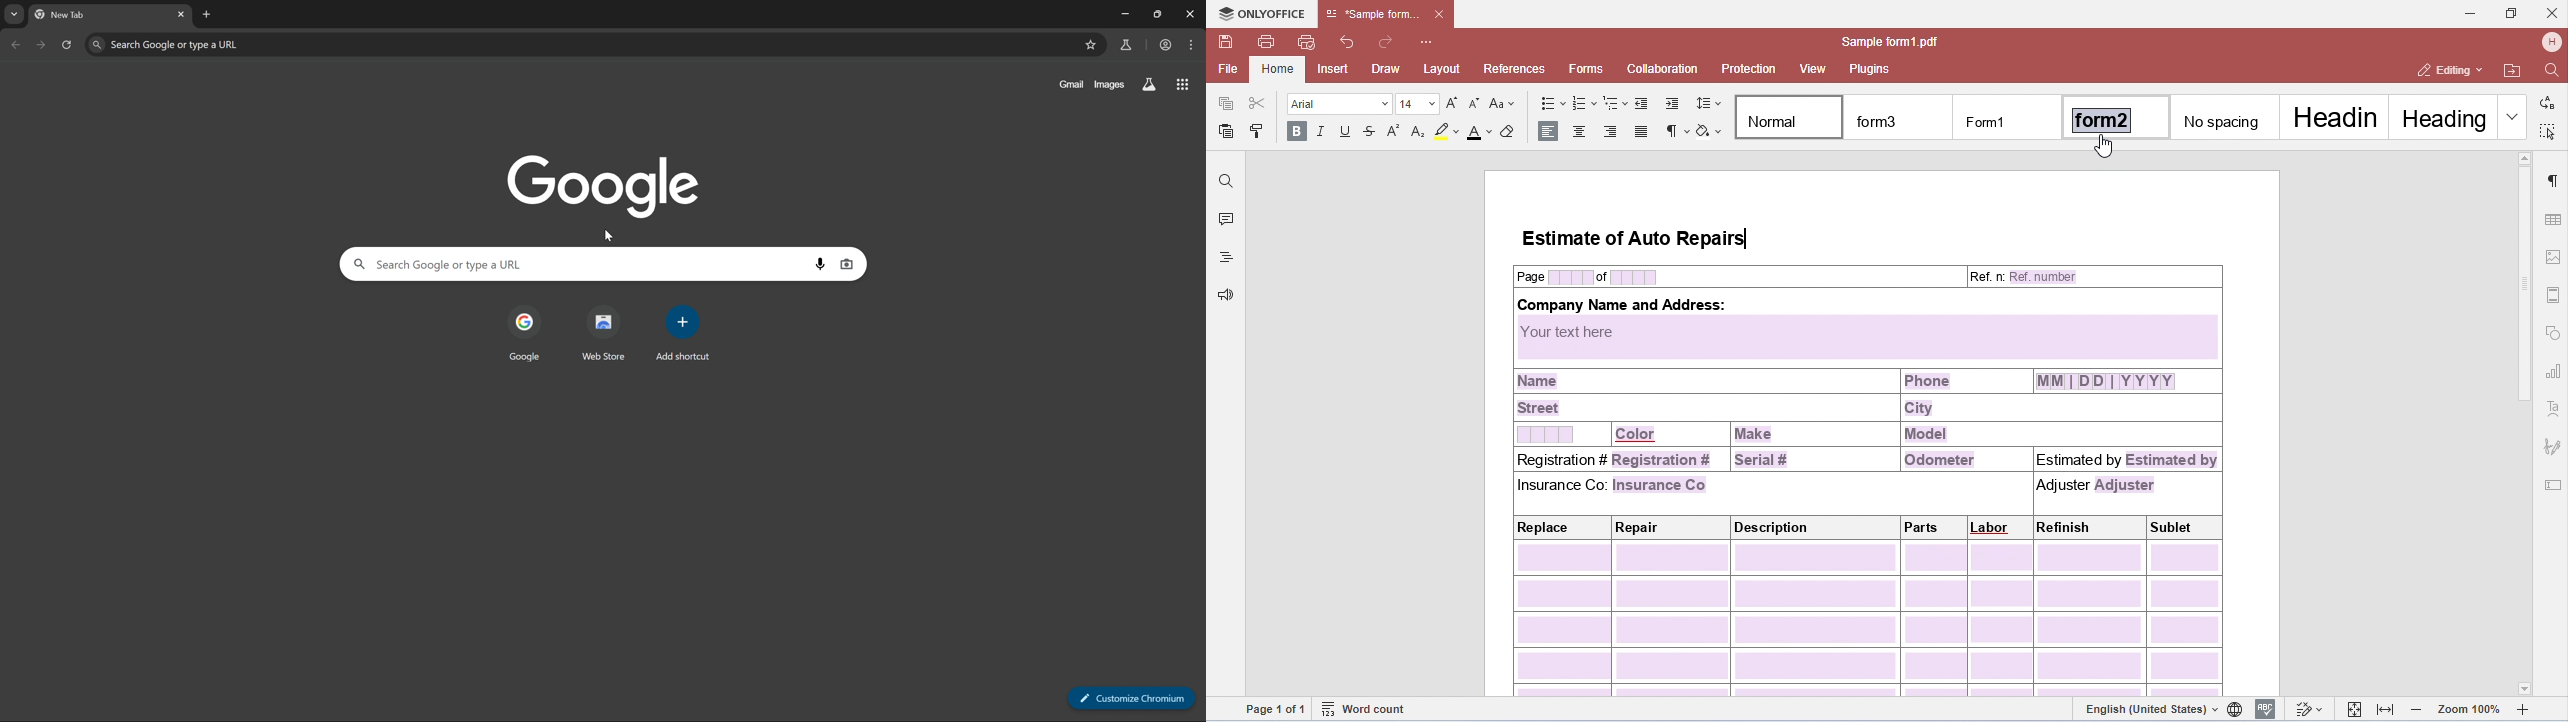  I want to click on search Google or type a URL, so click(573, 263).